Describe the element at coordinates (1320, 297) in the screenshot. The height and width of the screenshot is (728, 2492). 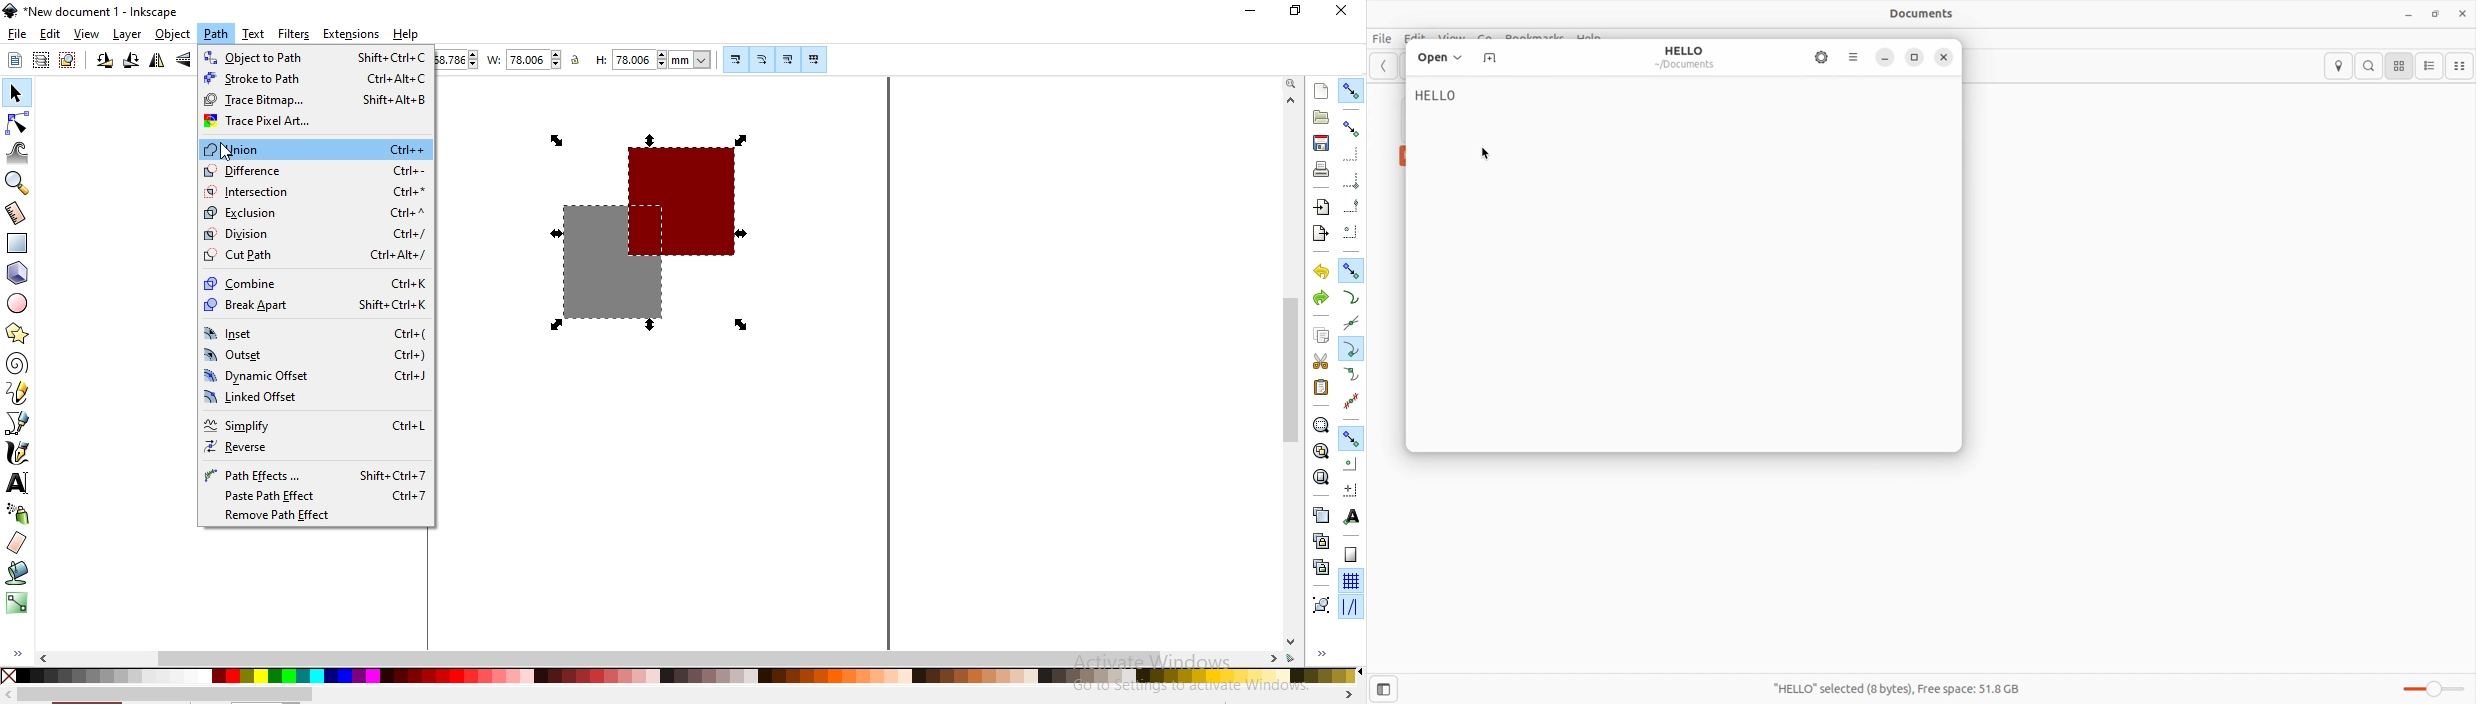
I see `redo` at that location.